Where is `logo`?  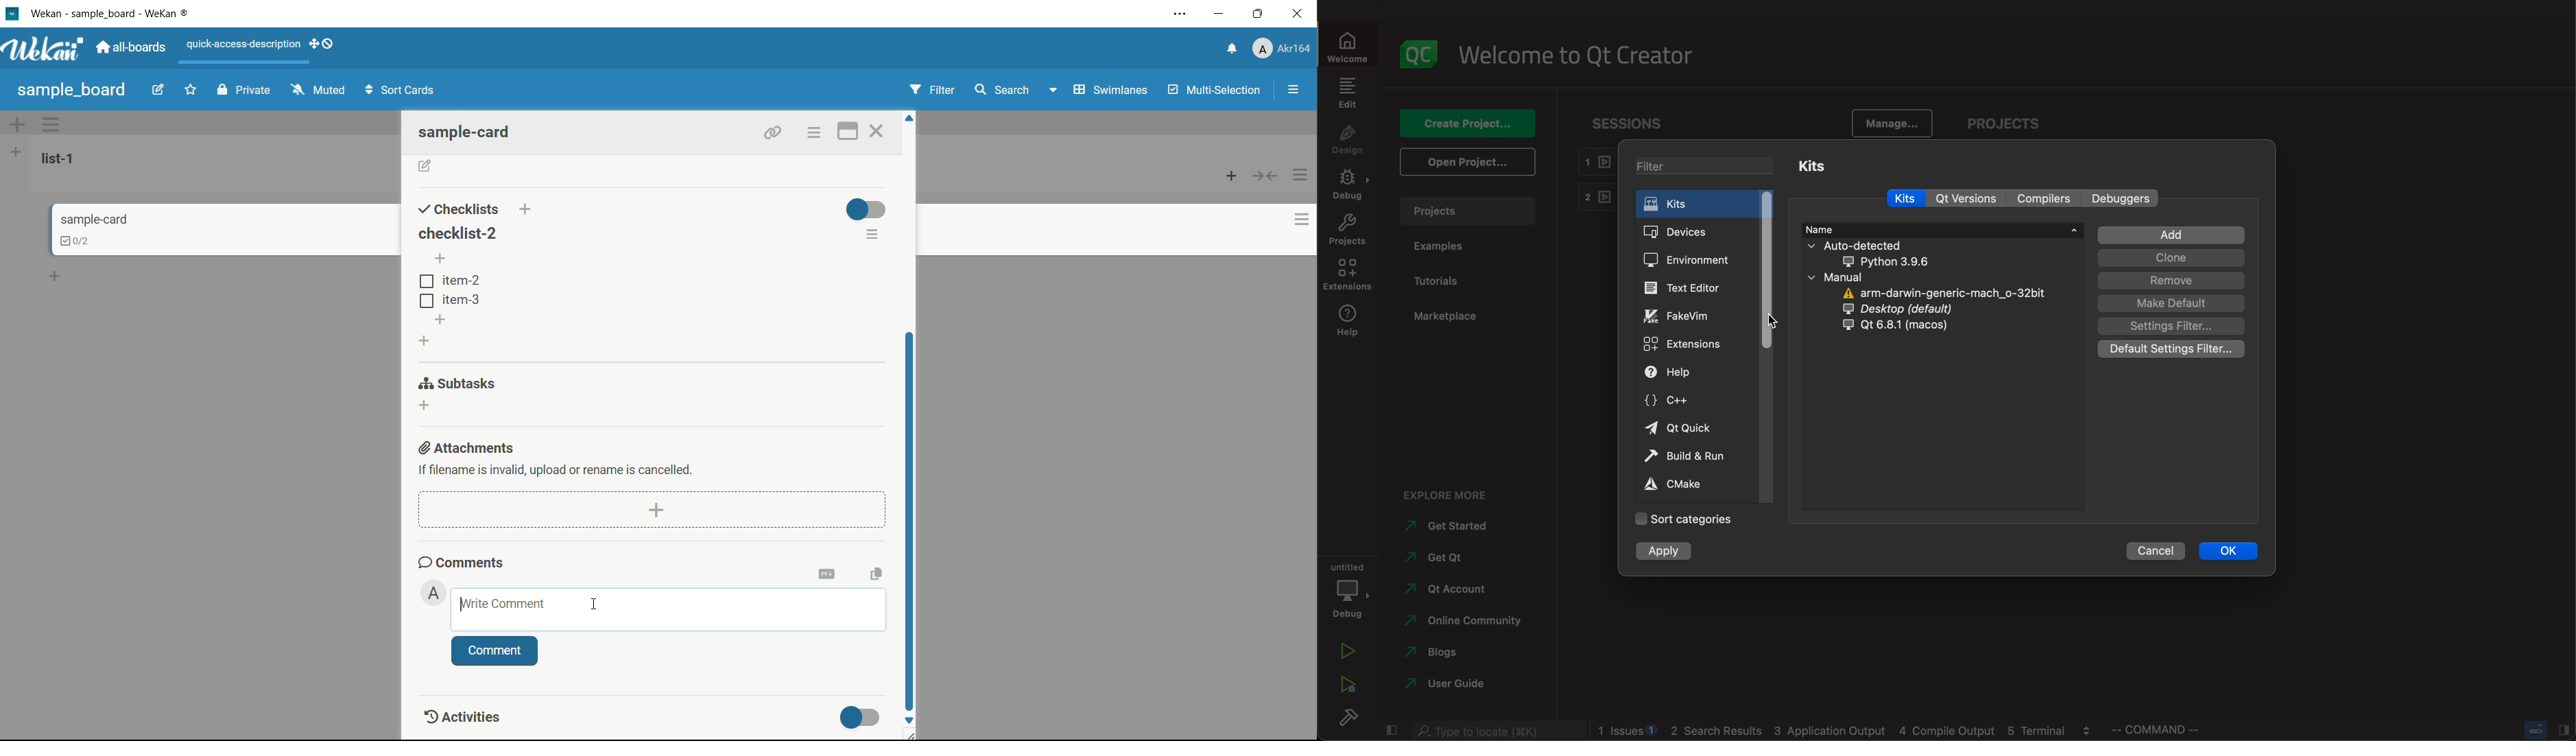
logo is located at coordinates (1421, 54).